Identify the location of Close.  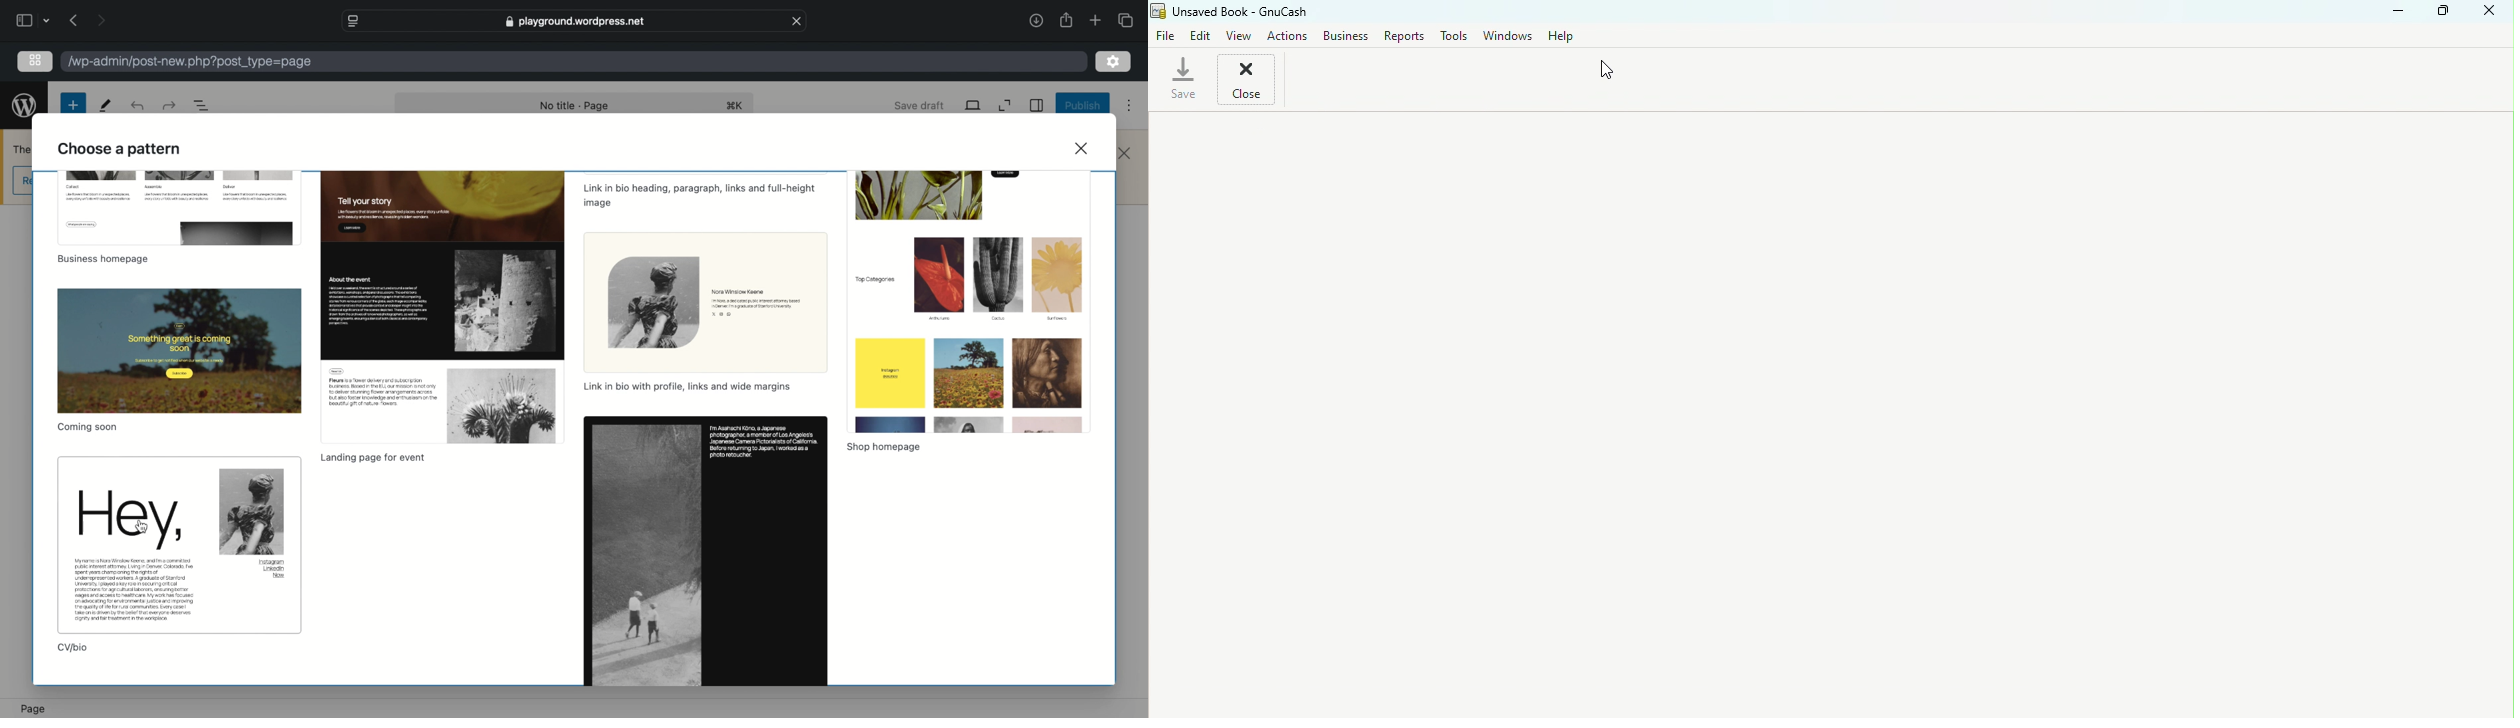
(1247, 84).